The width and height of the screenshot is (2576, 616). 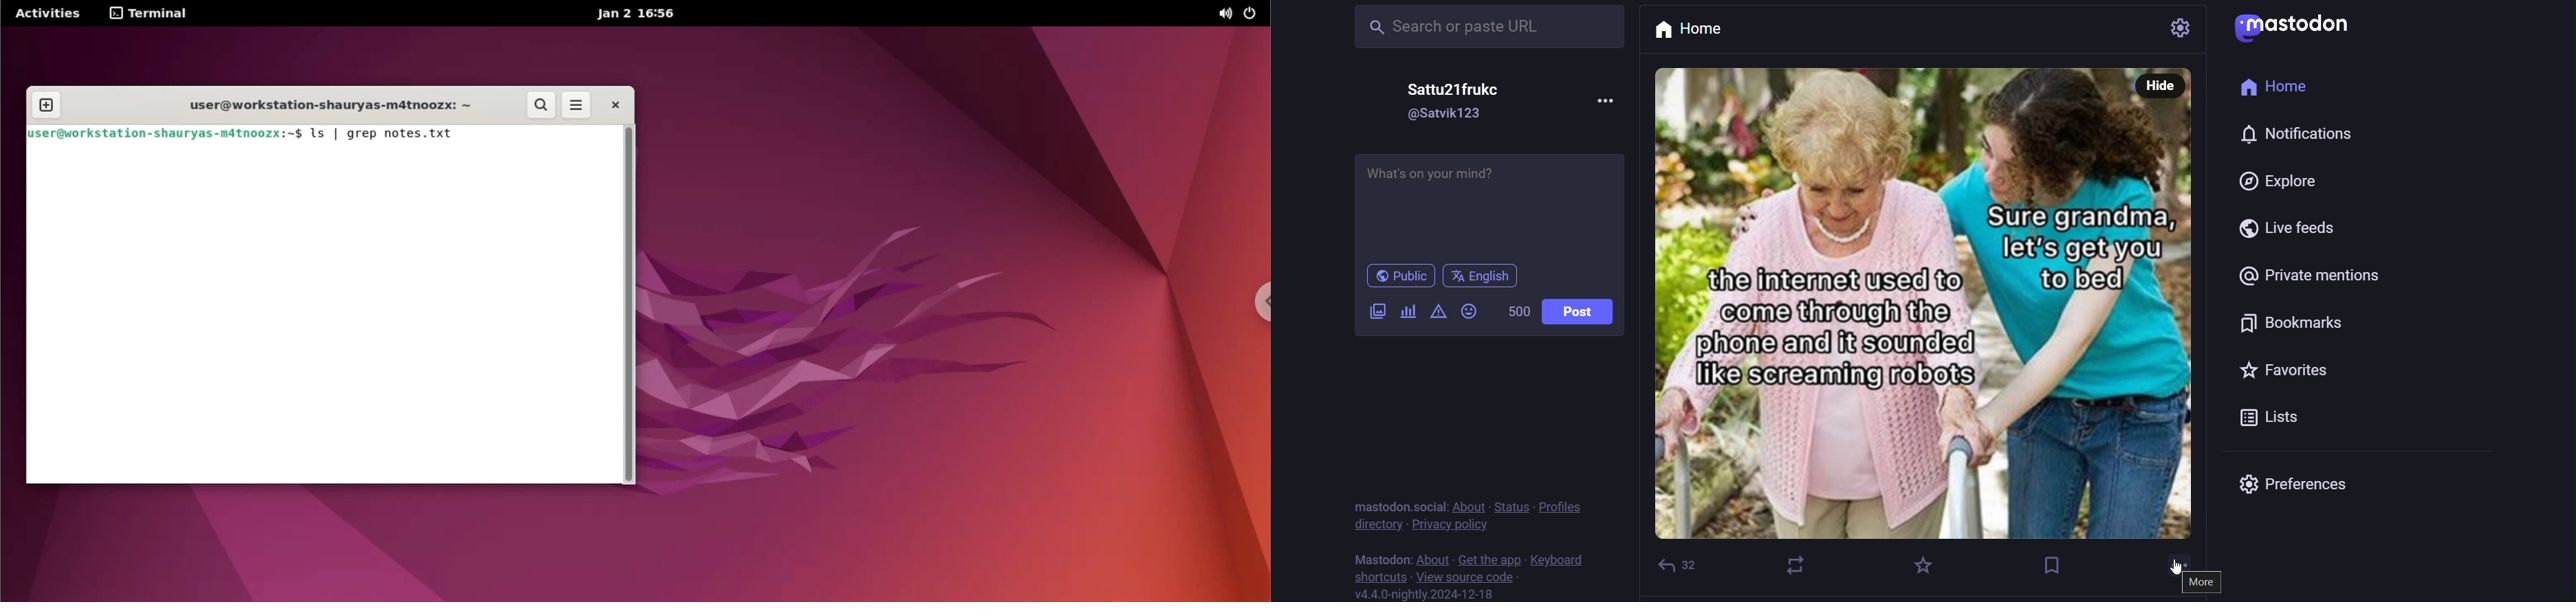 What do you see at coordinates (1407, 311) in the screenshot?
I see `poll` at bounding box center [1407, 311].